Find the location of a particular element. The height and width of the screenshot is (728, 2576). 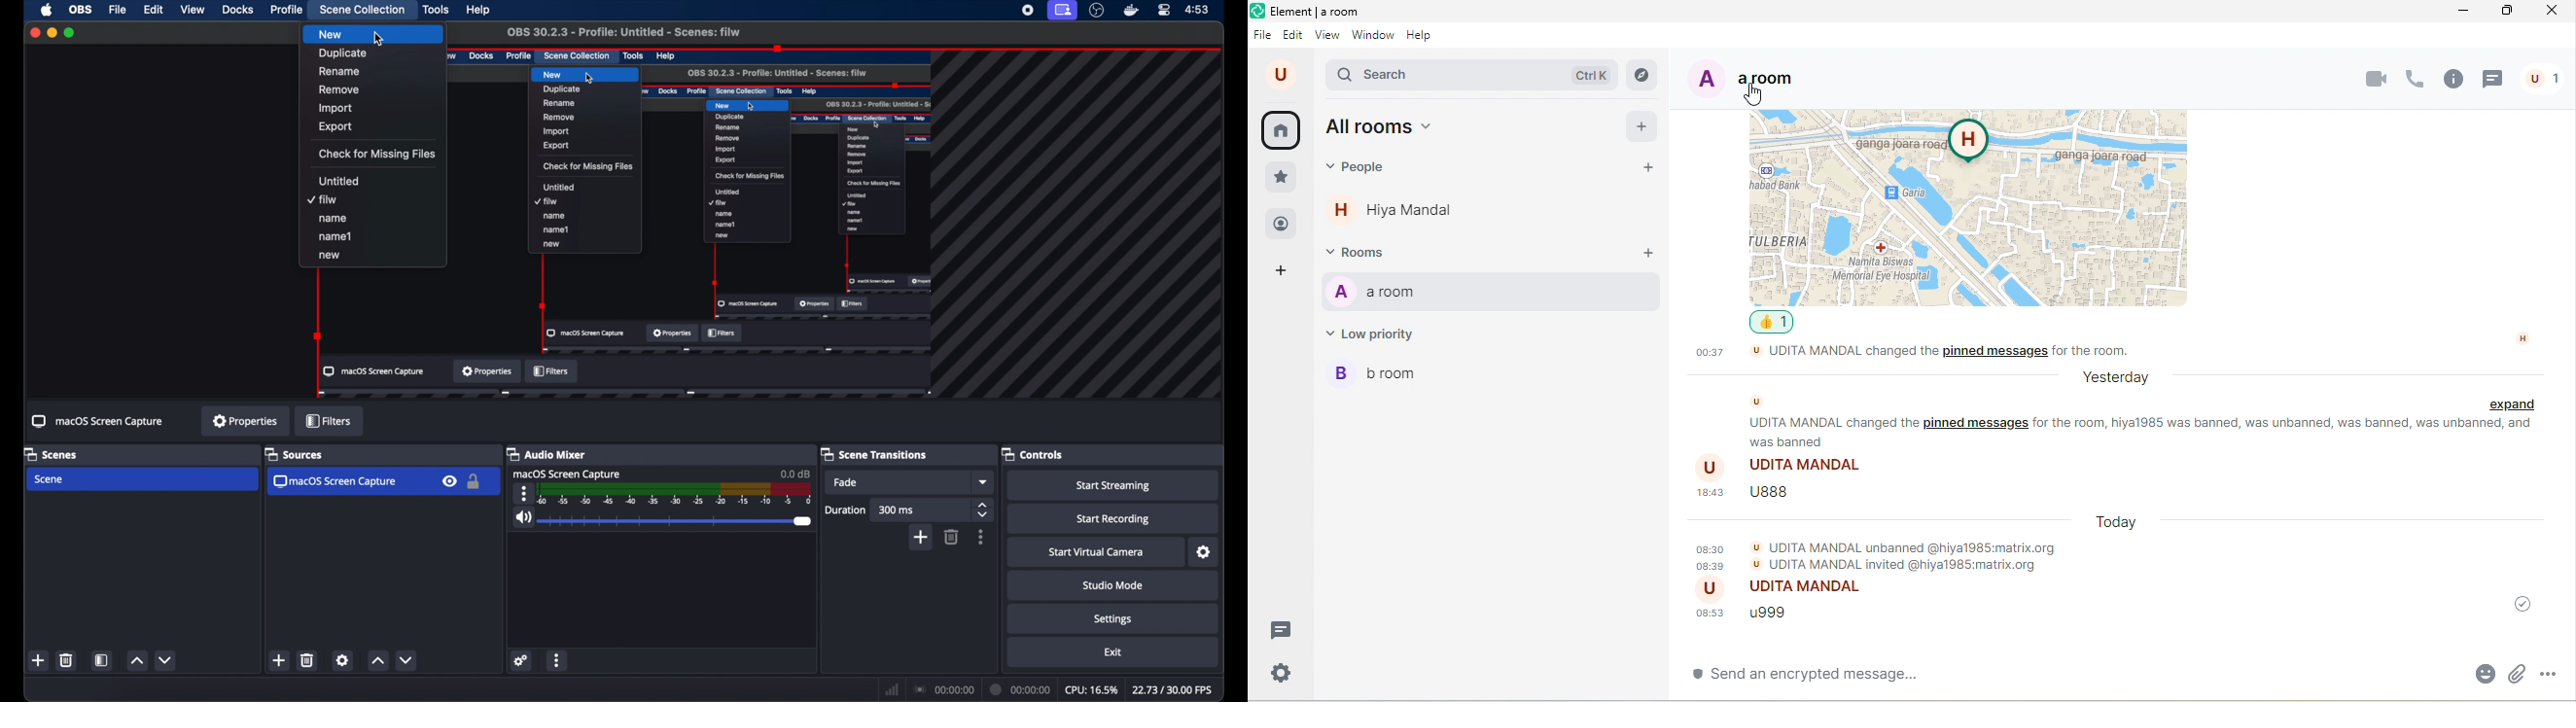

controls is located at coordinates (1035, 454).